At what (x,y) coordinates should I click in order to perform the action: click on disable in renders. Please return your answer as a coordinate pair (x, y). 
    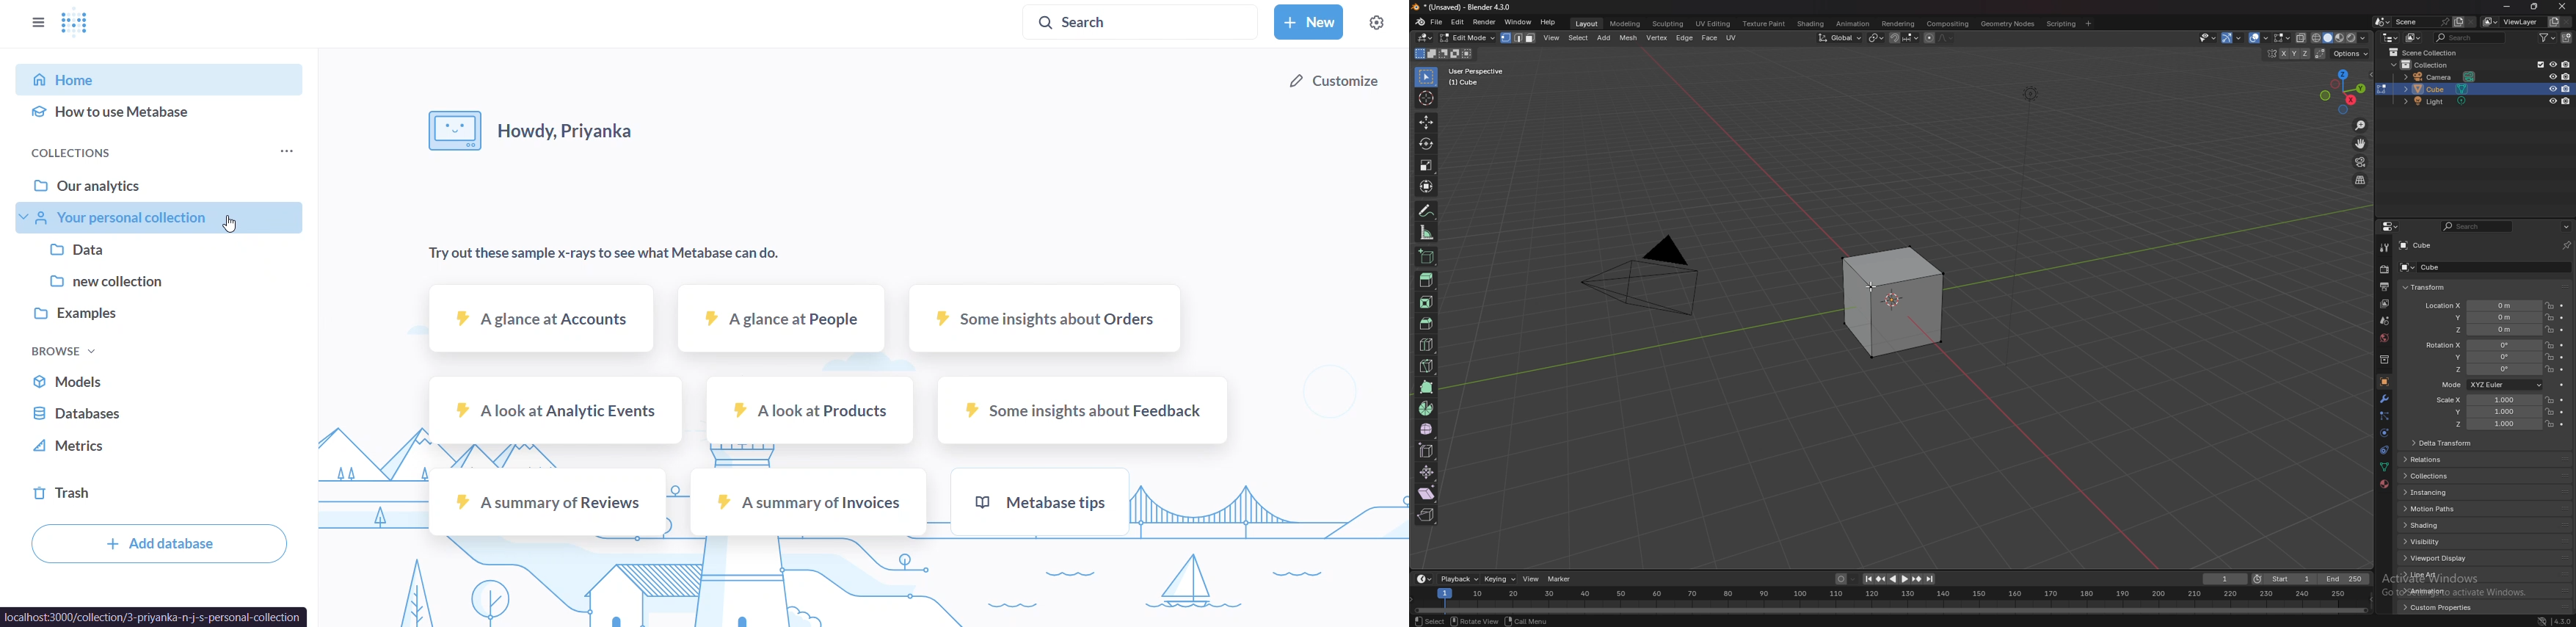
    Looking at the image, I should click on (2566, 65).